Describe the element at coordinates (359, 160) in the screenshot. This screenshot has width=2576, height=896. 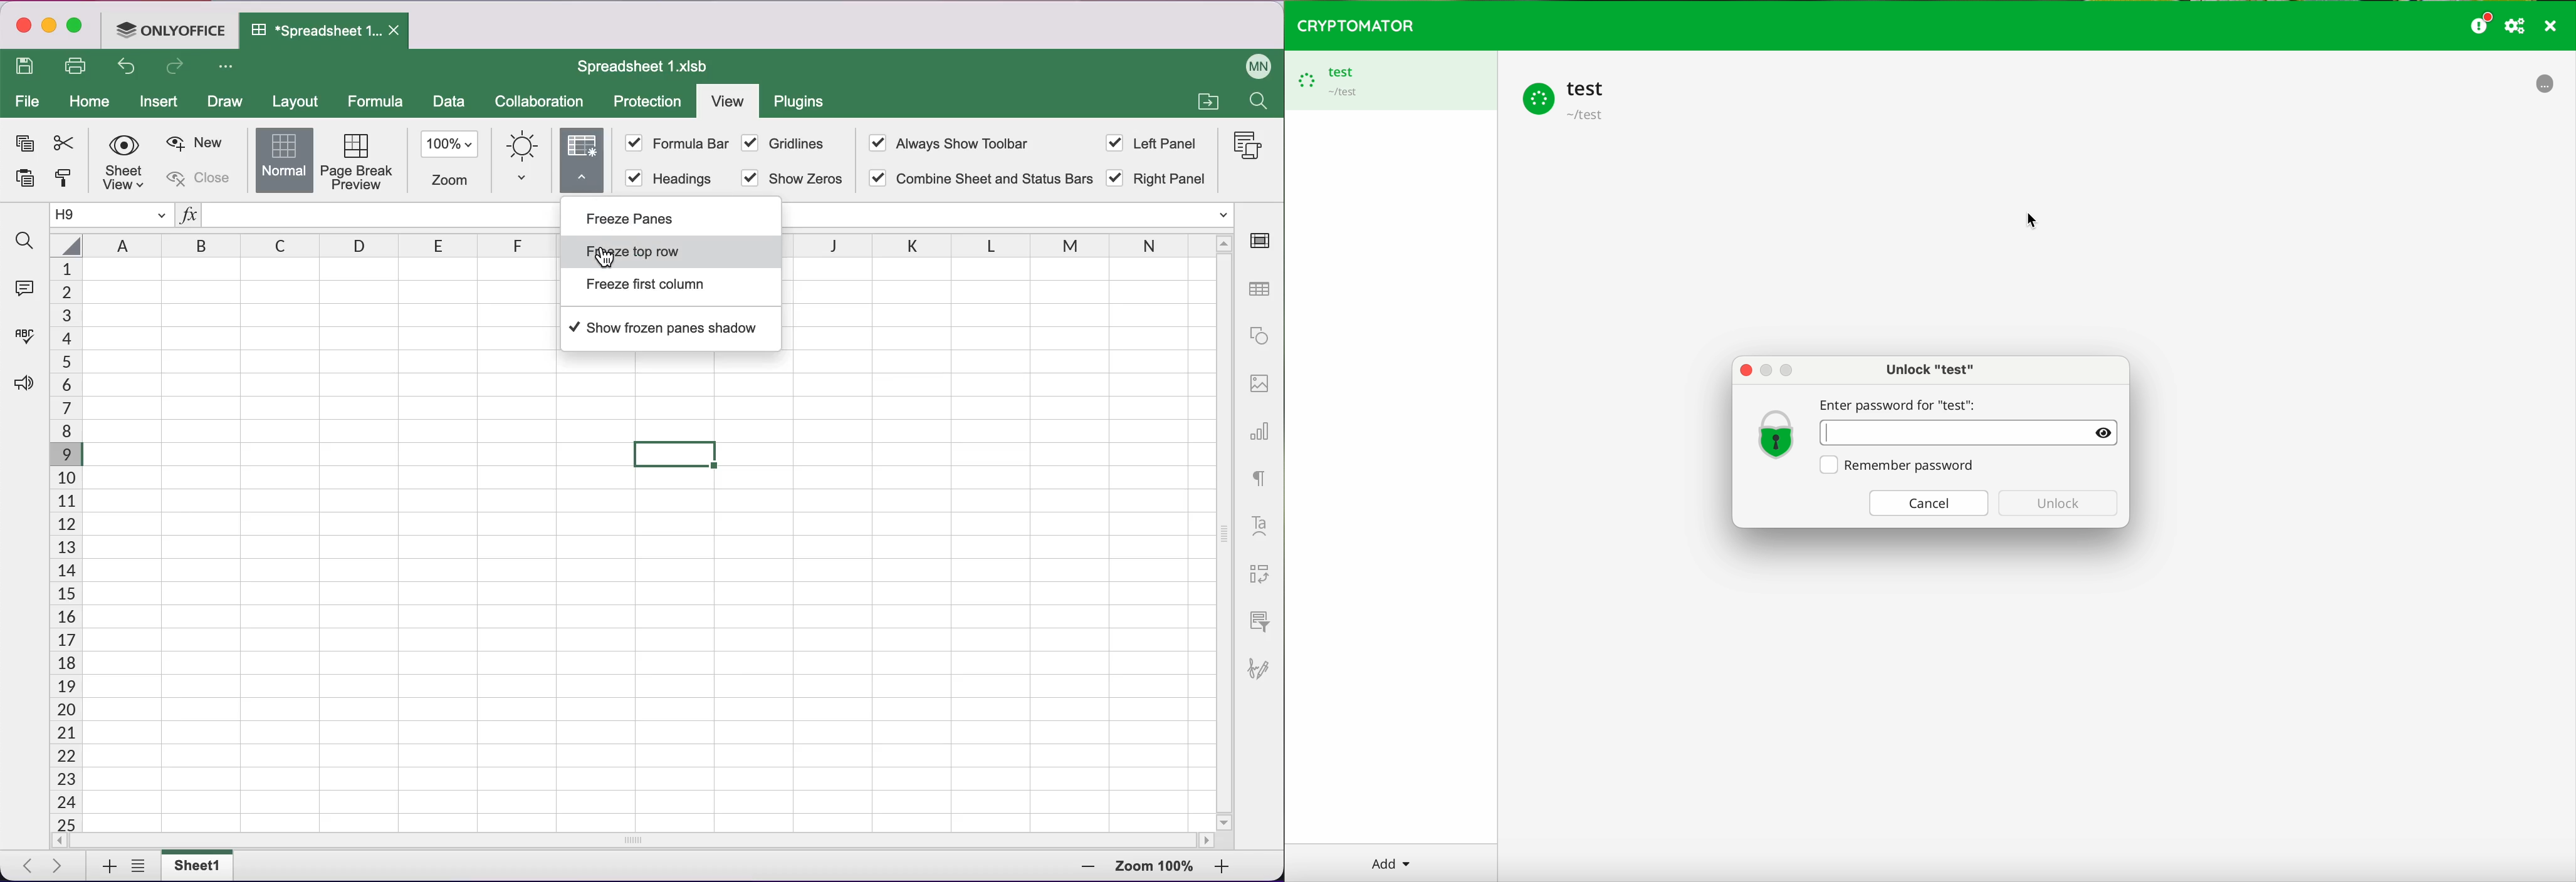
I see `page break preview` at that location.